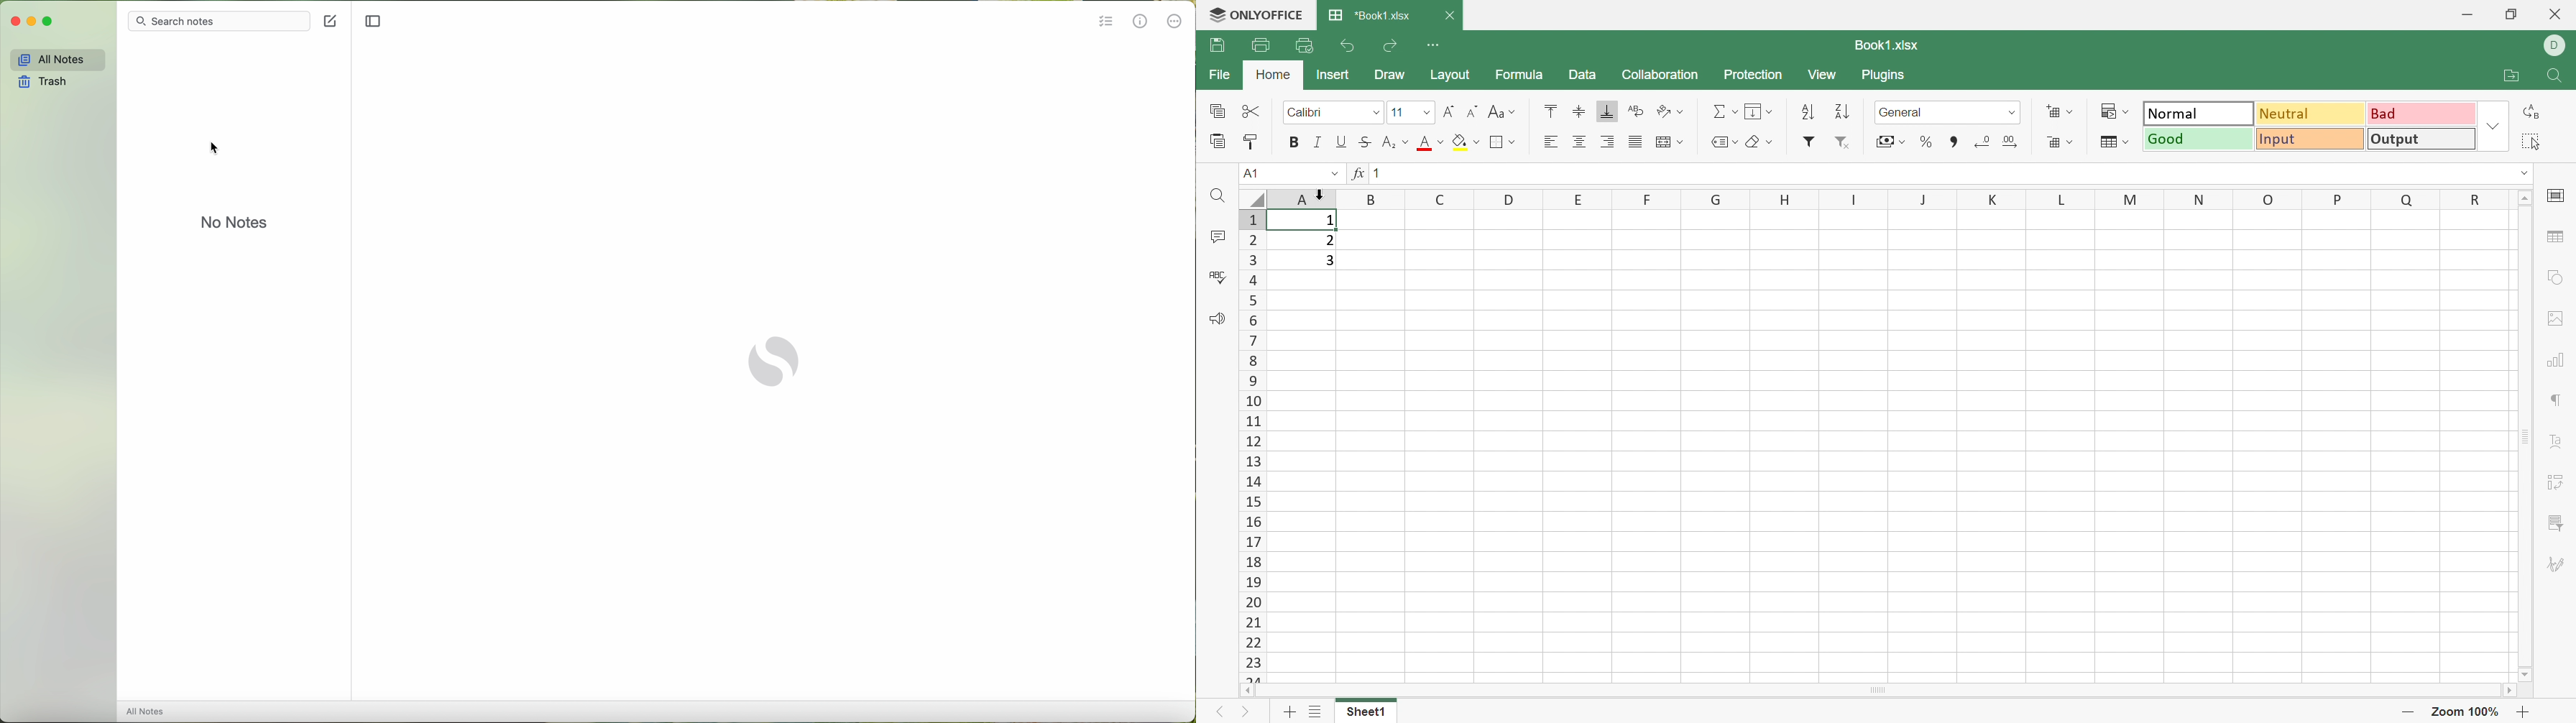 This screenshot has width=2576, height=728. I want to click on Signature settings, so click(2559, 567).